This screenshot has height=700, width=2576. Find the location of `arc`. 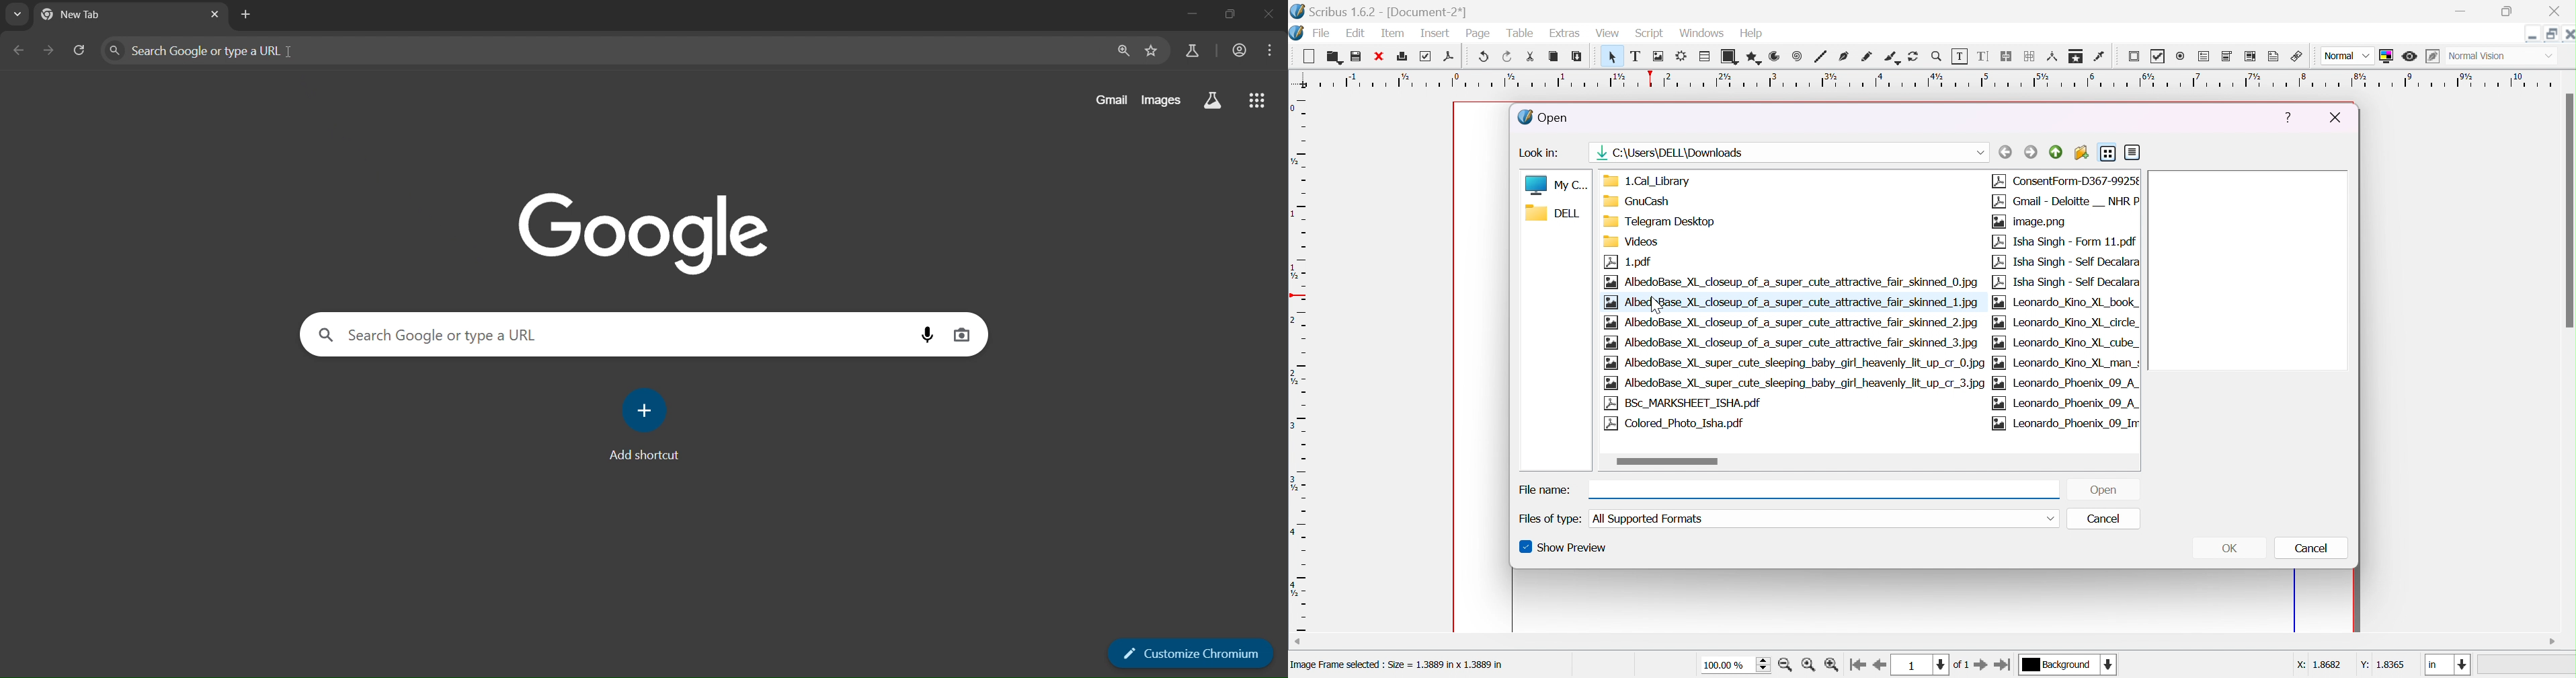

arc is located at coordinates (1775, 56).